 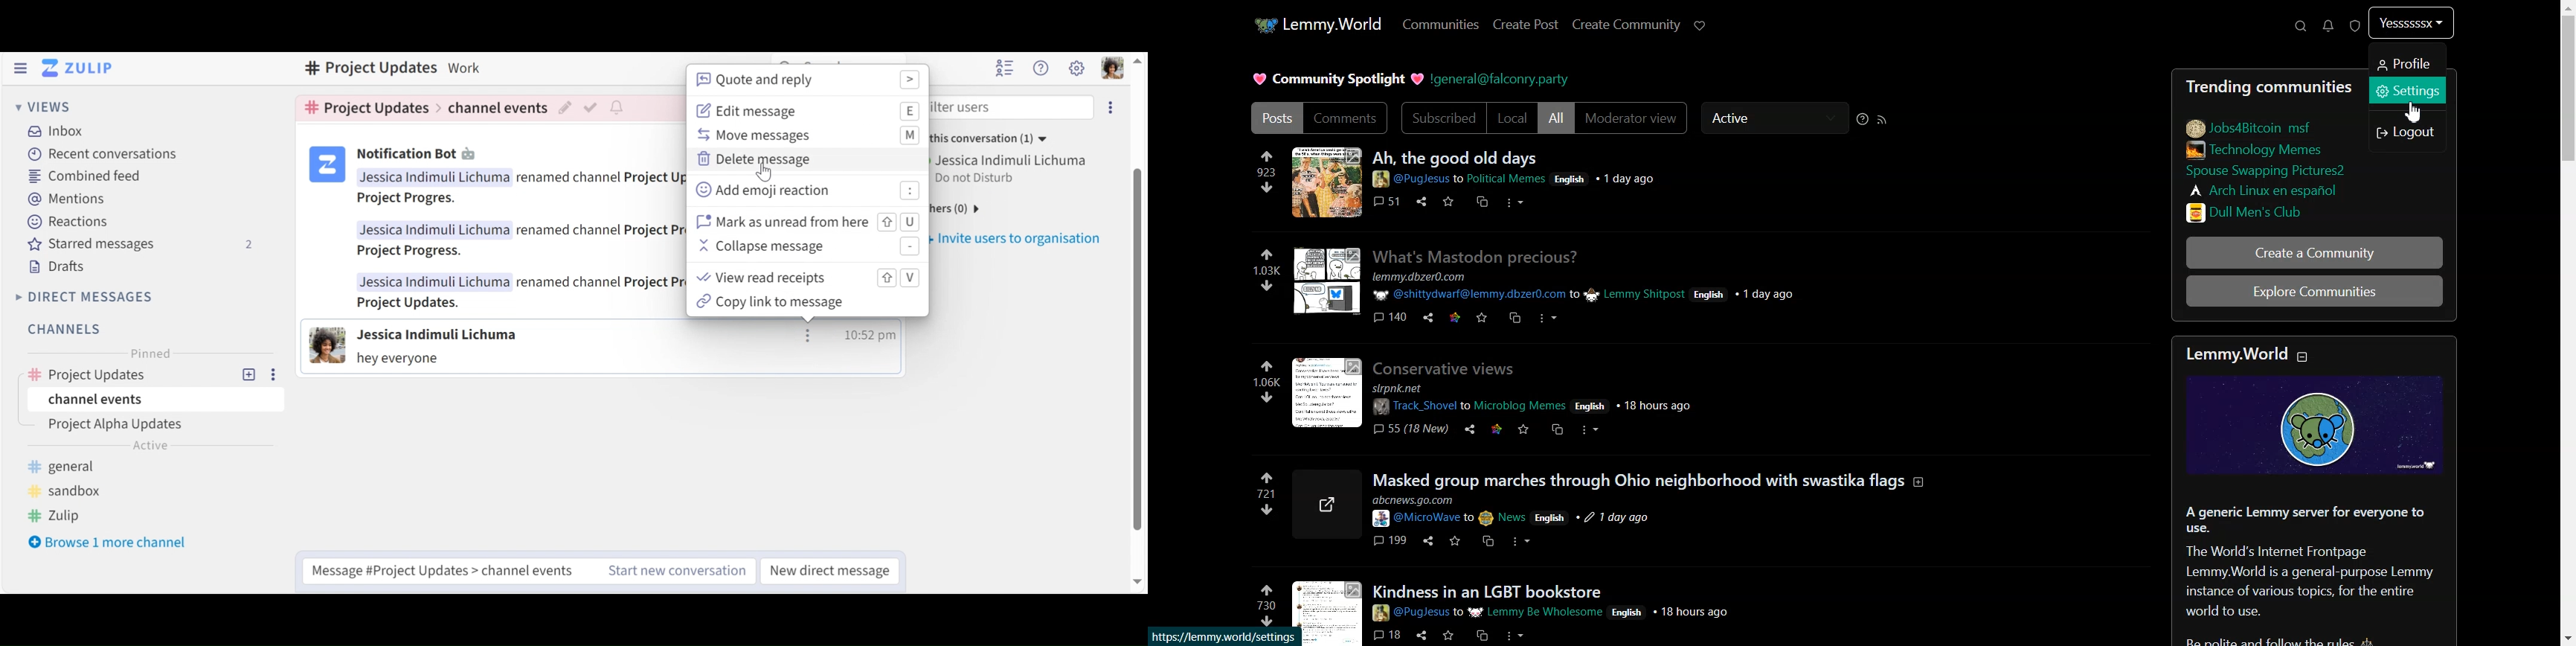 What do you see at coordinates (69, 467) in the screenshot?
I see `general` at bounding box center [69, 467].